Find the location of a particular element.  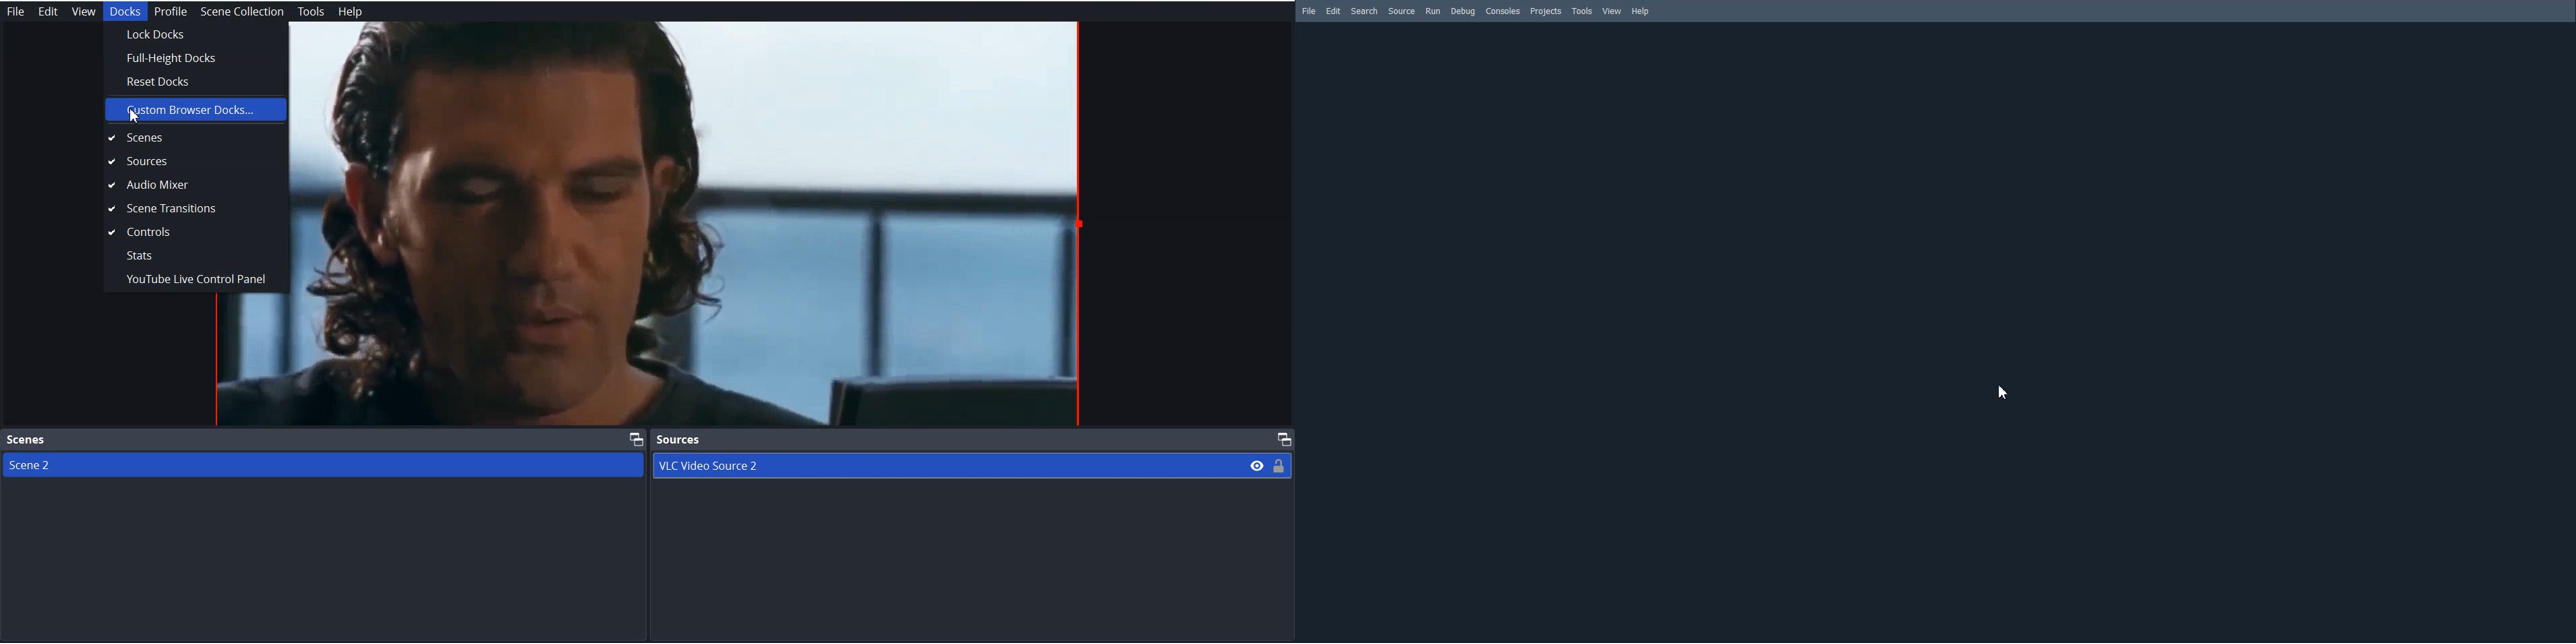

View is located at coordinates (83, 11).